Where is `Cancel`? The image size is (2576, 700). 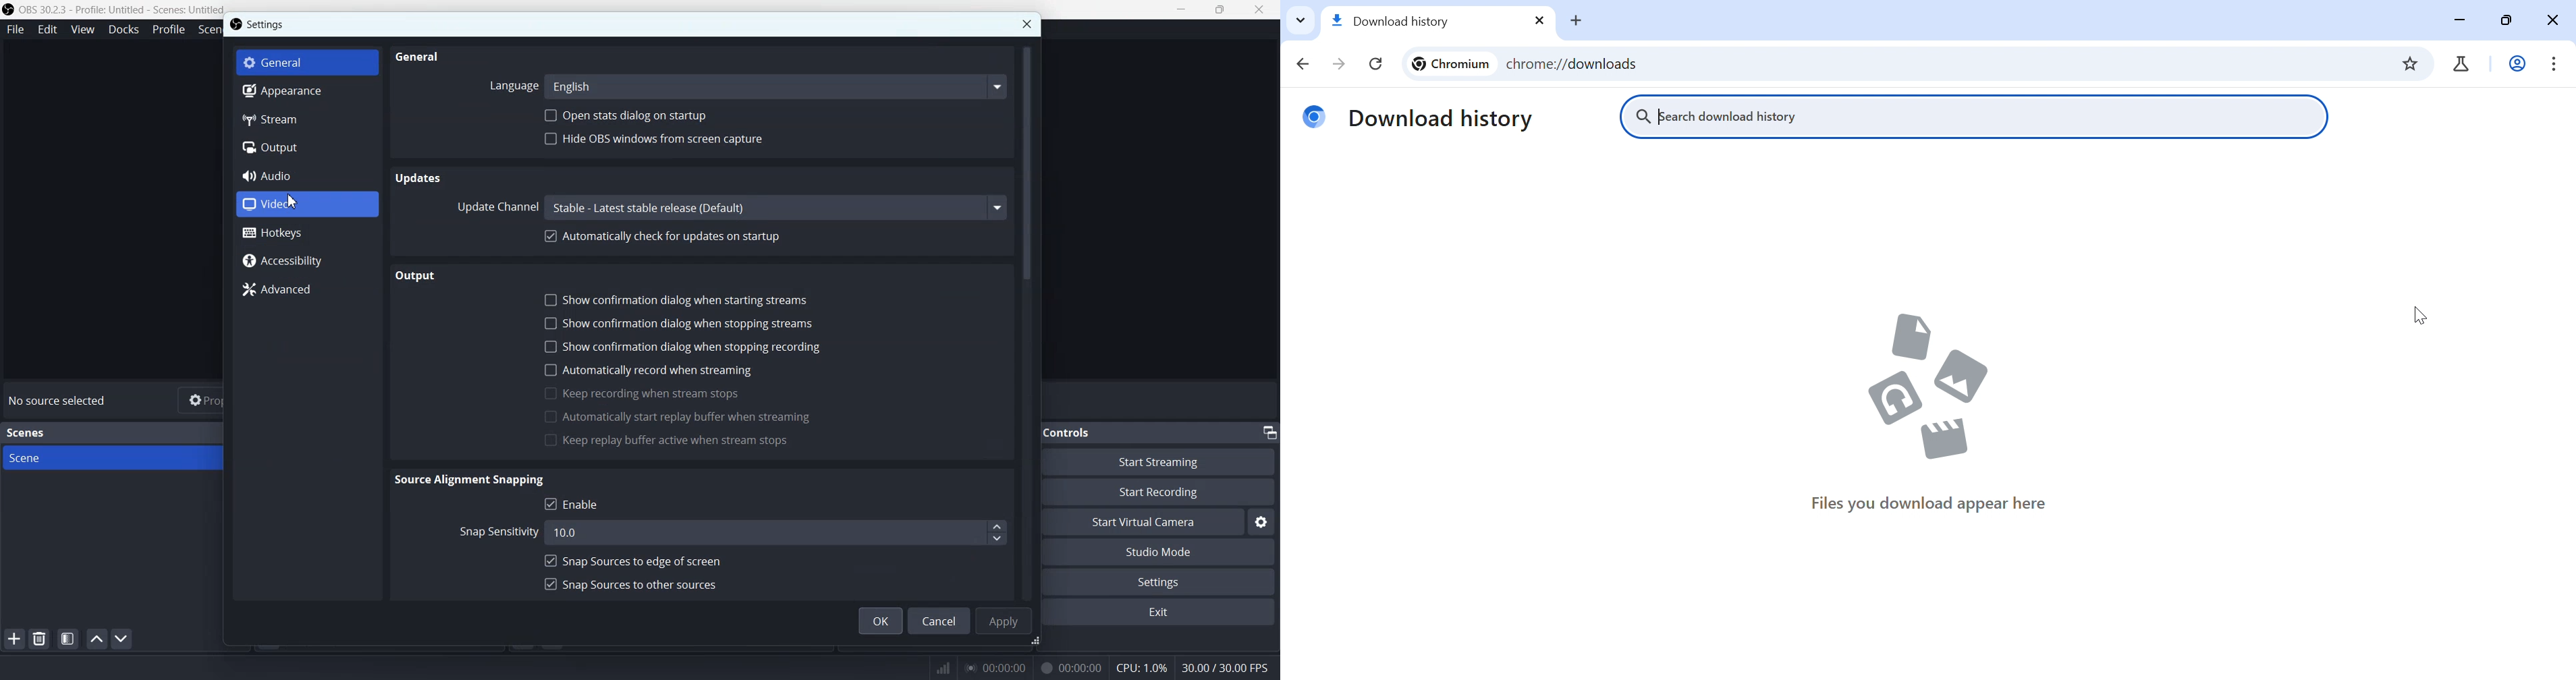 Cancel is located at coordinates (939, 620).